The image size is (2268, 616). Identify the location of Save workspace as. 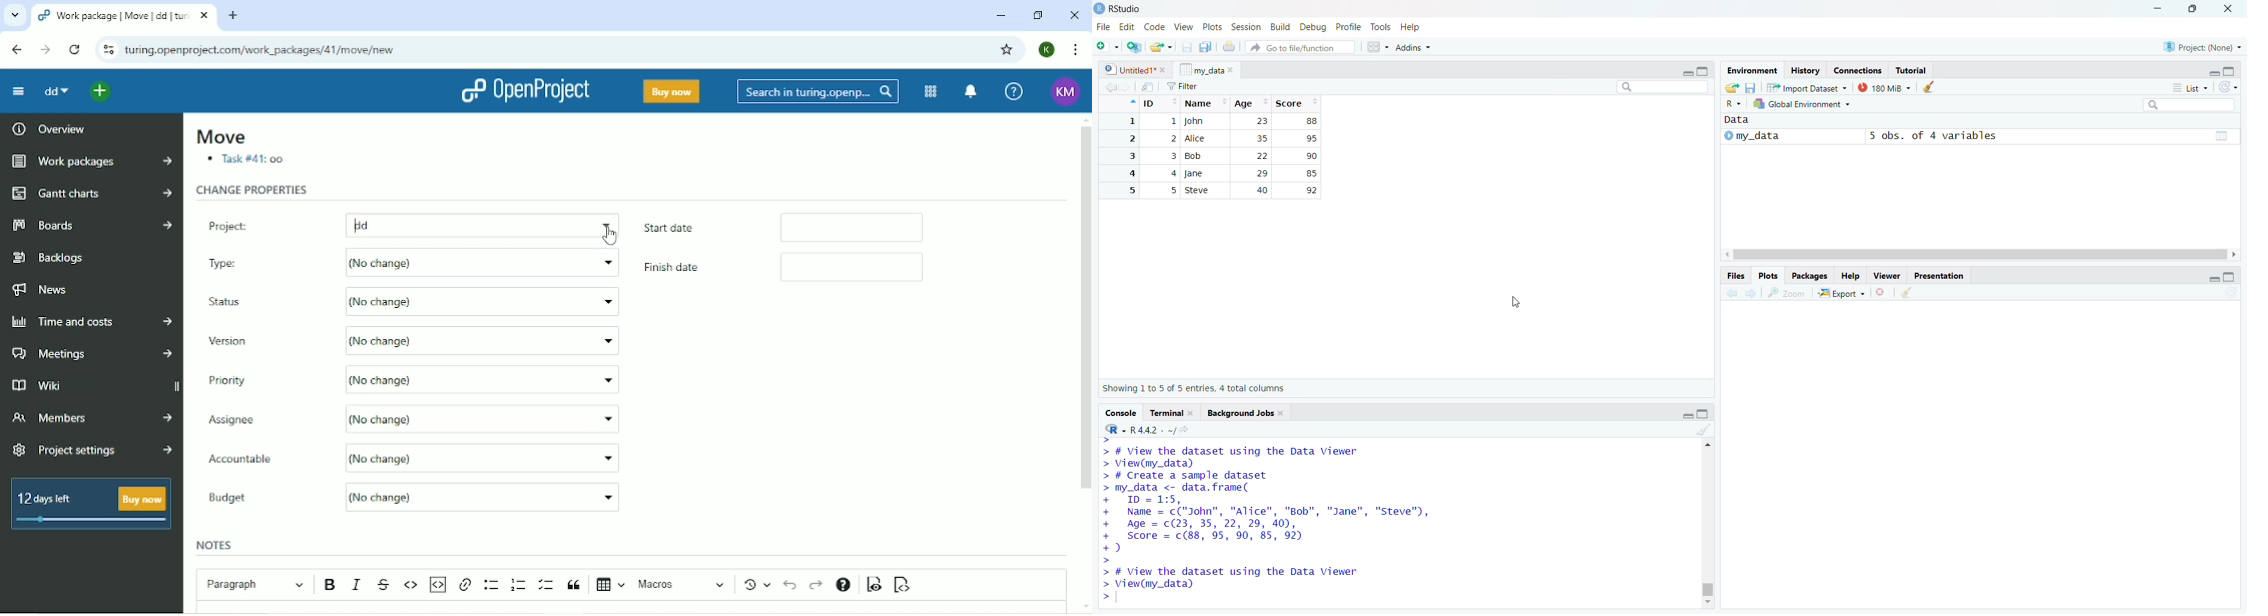
(1752, 88).